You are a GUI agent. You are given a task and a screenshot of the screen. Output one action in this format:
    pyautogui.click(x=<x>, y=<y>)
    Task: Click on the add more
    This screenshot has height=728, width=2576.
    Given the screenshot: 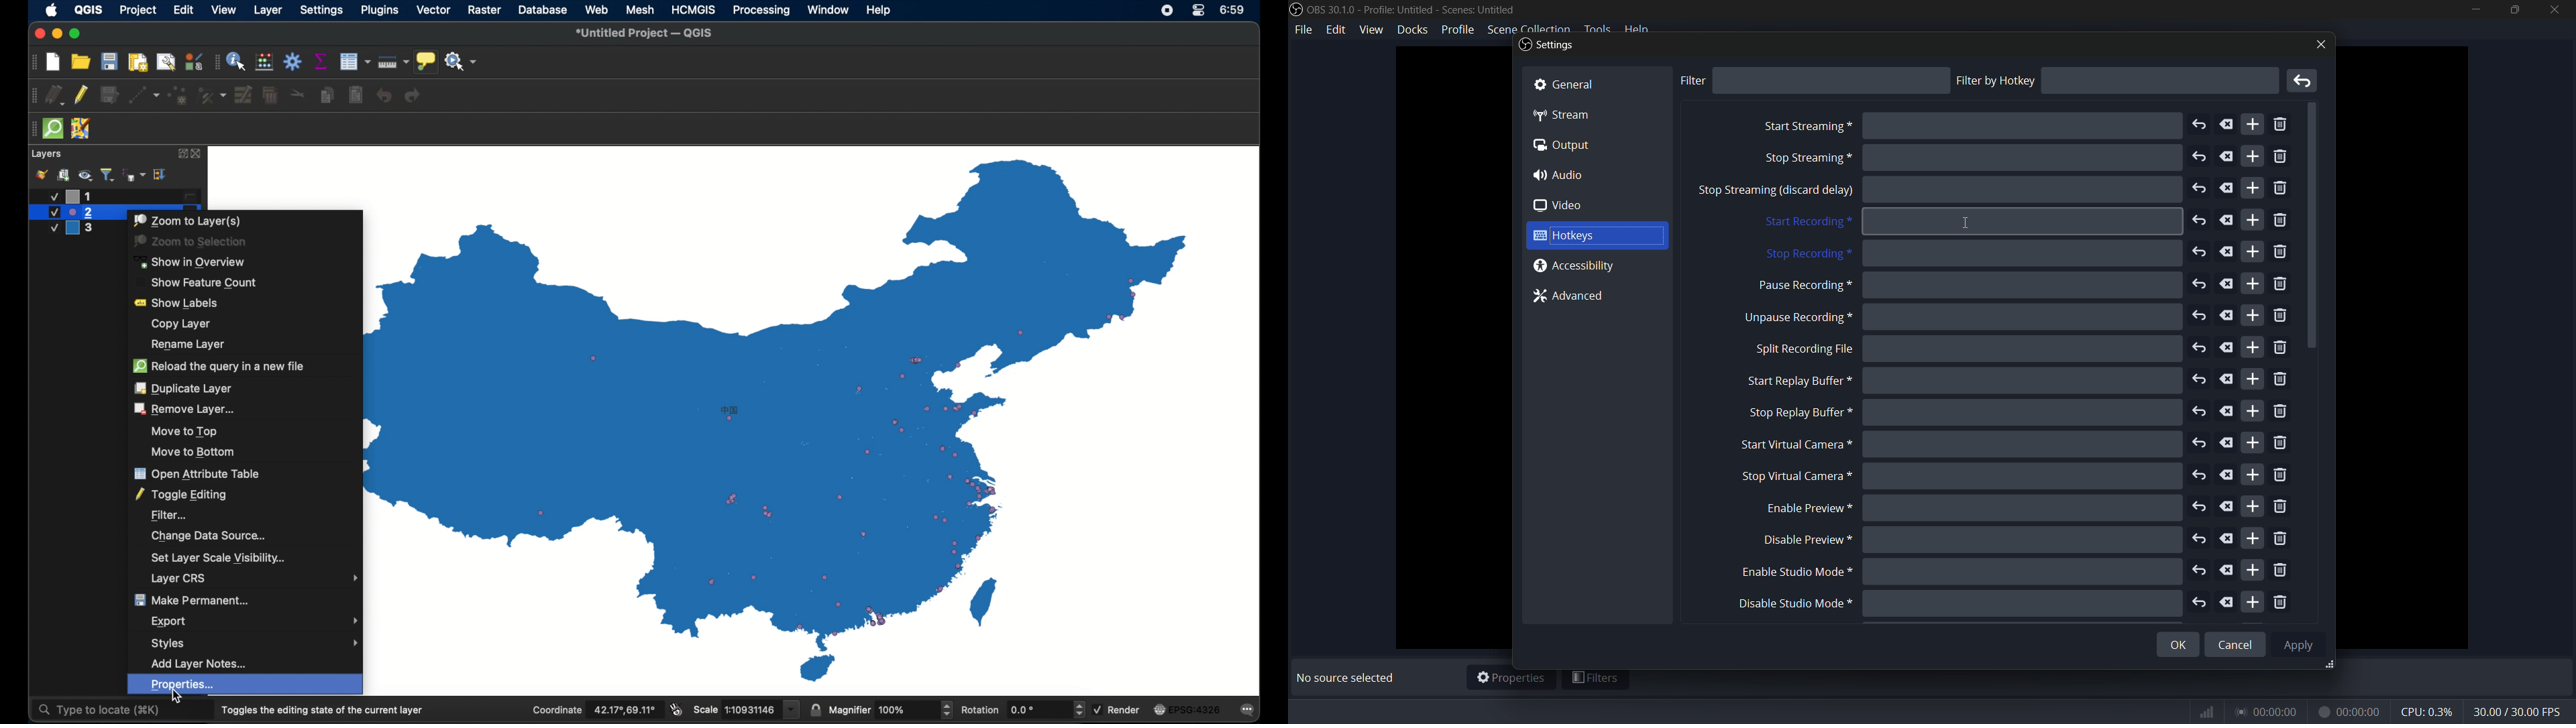 What is the action you would take?
    pyautogui.click(x=2252, y=188)
    